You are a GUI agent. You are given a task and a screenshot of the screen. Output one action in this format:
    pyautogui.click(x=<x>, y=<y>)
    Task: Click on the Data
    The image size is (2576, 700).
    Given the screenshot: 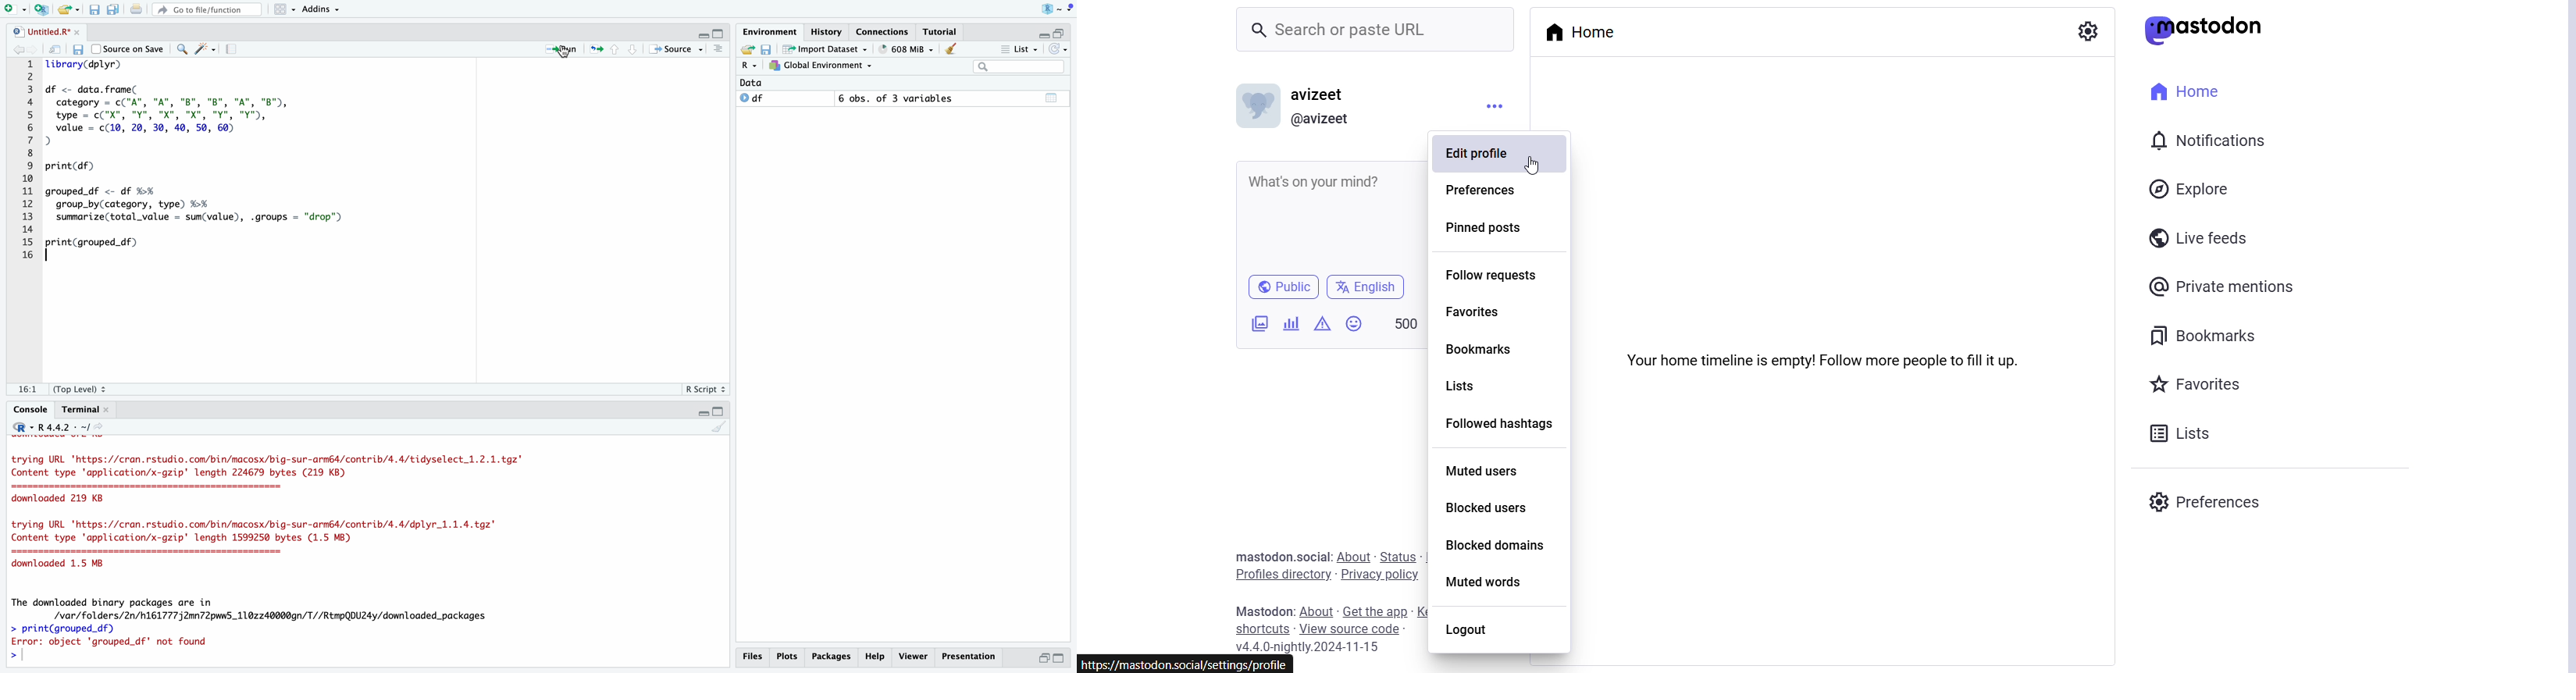 What is the action you would take?
    pyautogui.click(x=758, y=83)
    